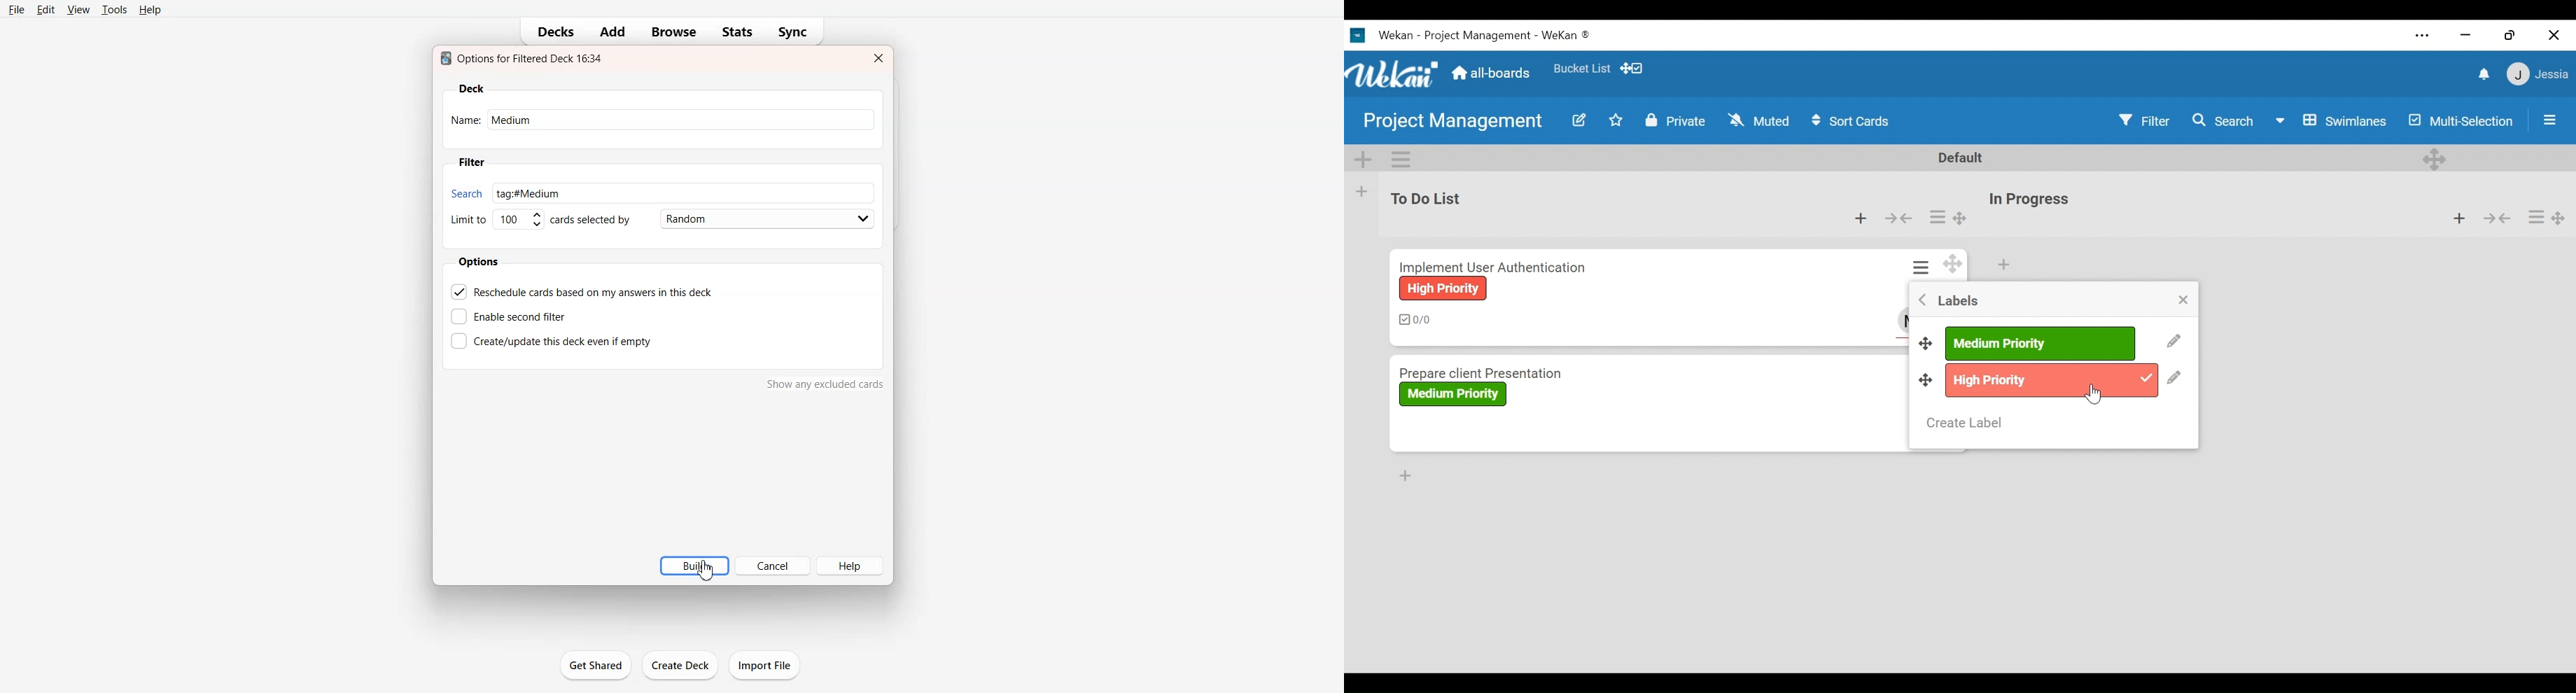 This screenshot has width=2576, height=700. I want to click on Help, so click(850, 565).